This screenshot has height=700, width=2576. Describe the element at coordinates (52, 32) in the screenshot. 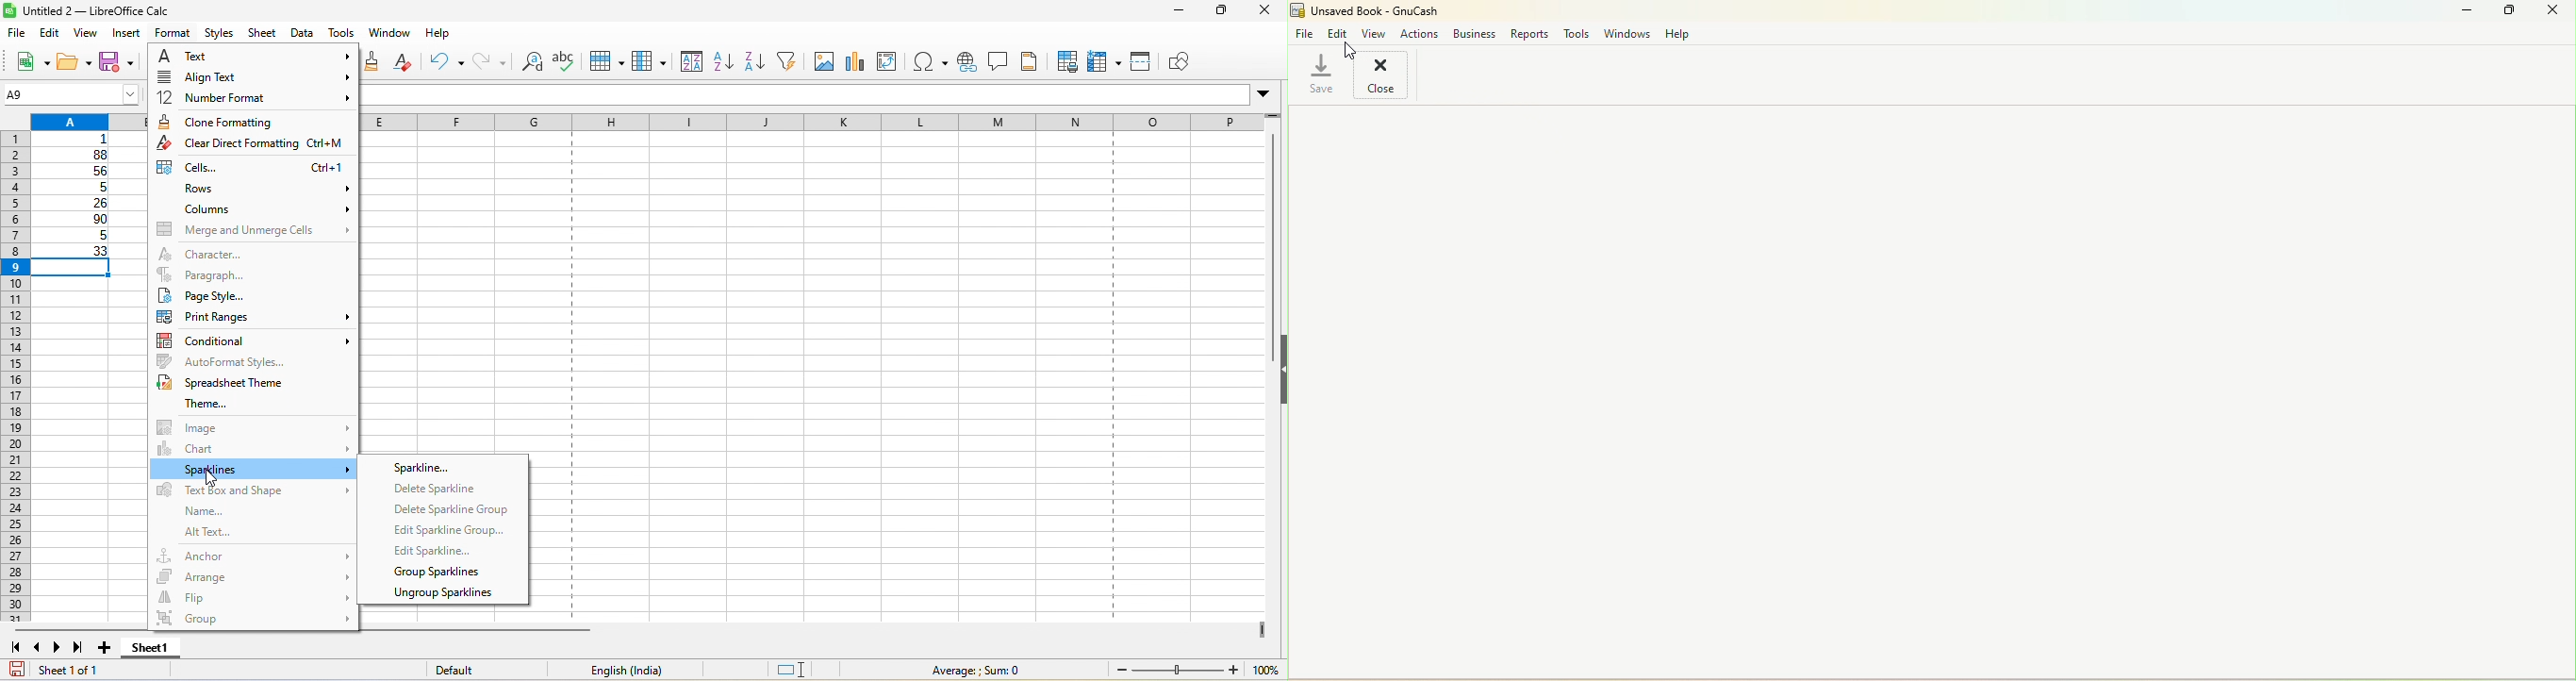

I see `edit` at that location.